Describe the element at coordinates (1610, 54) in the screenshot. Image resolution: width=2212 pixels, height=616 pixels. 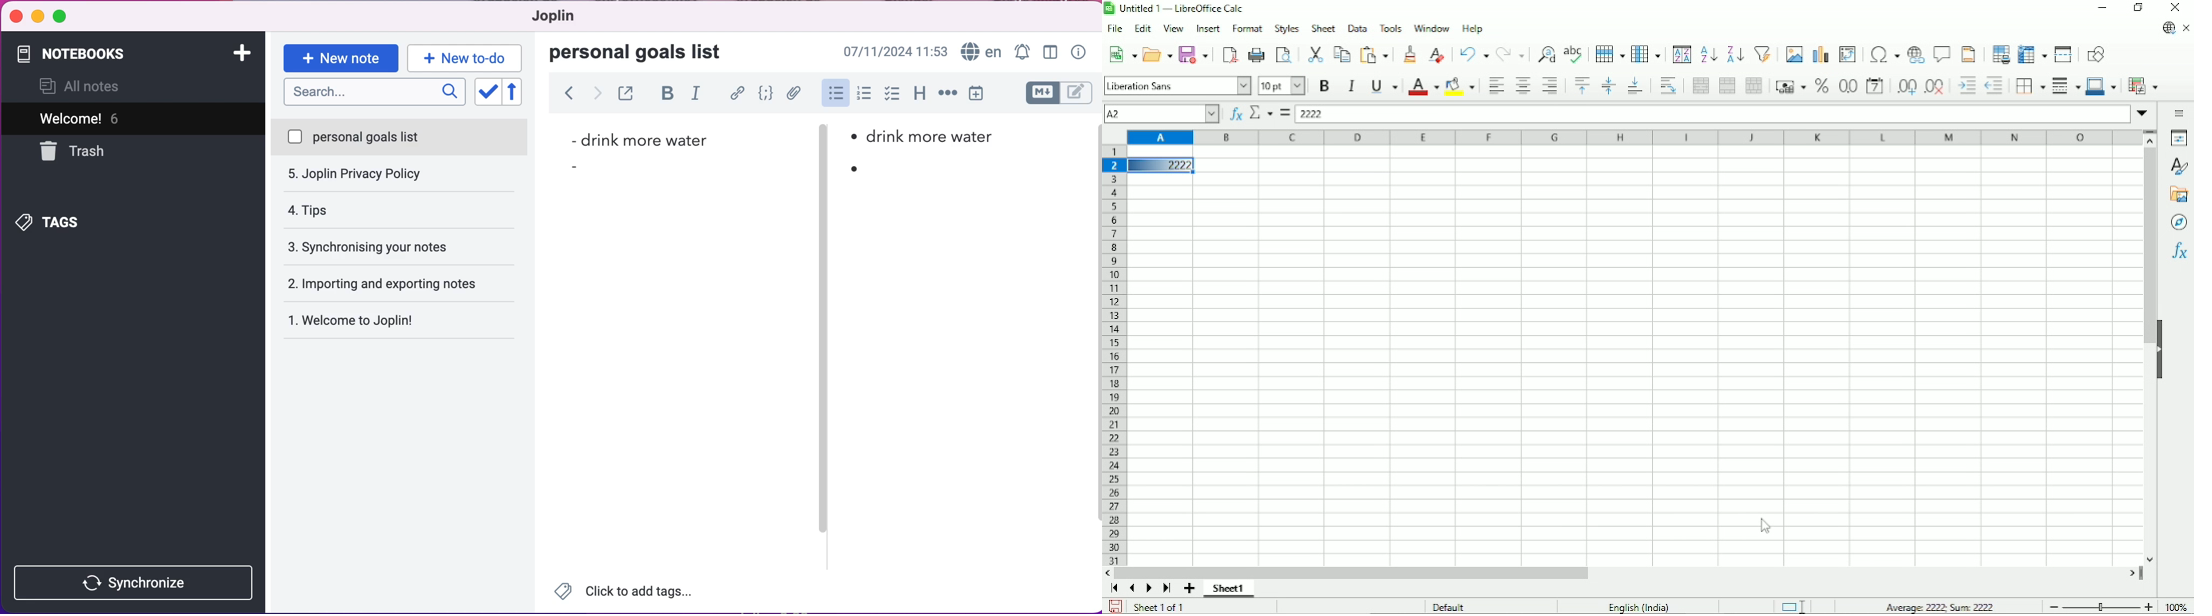
I see `Row` at that location.